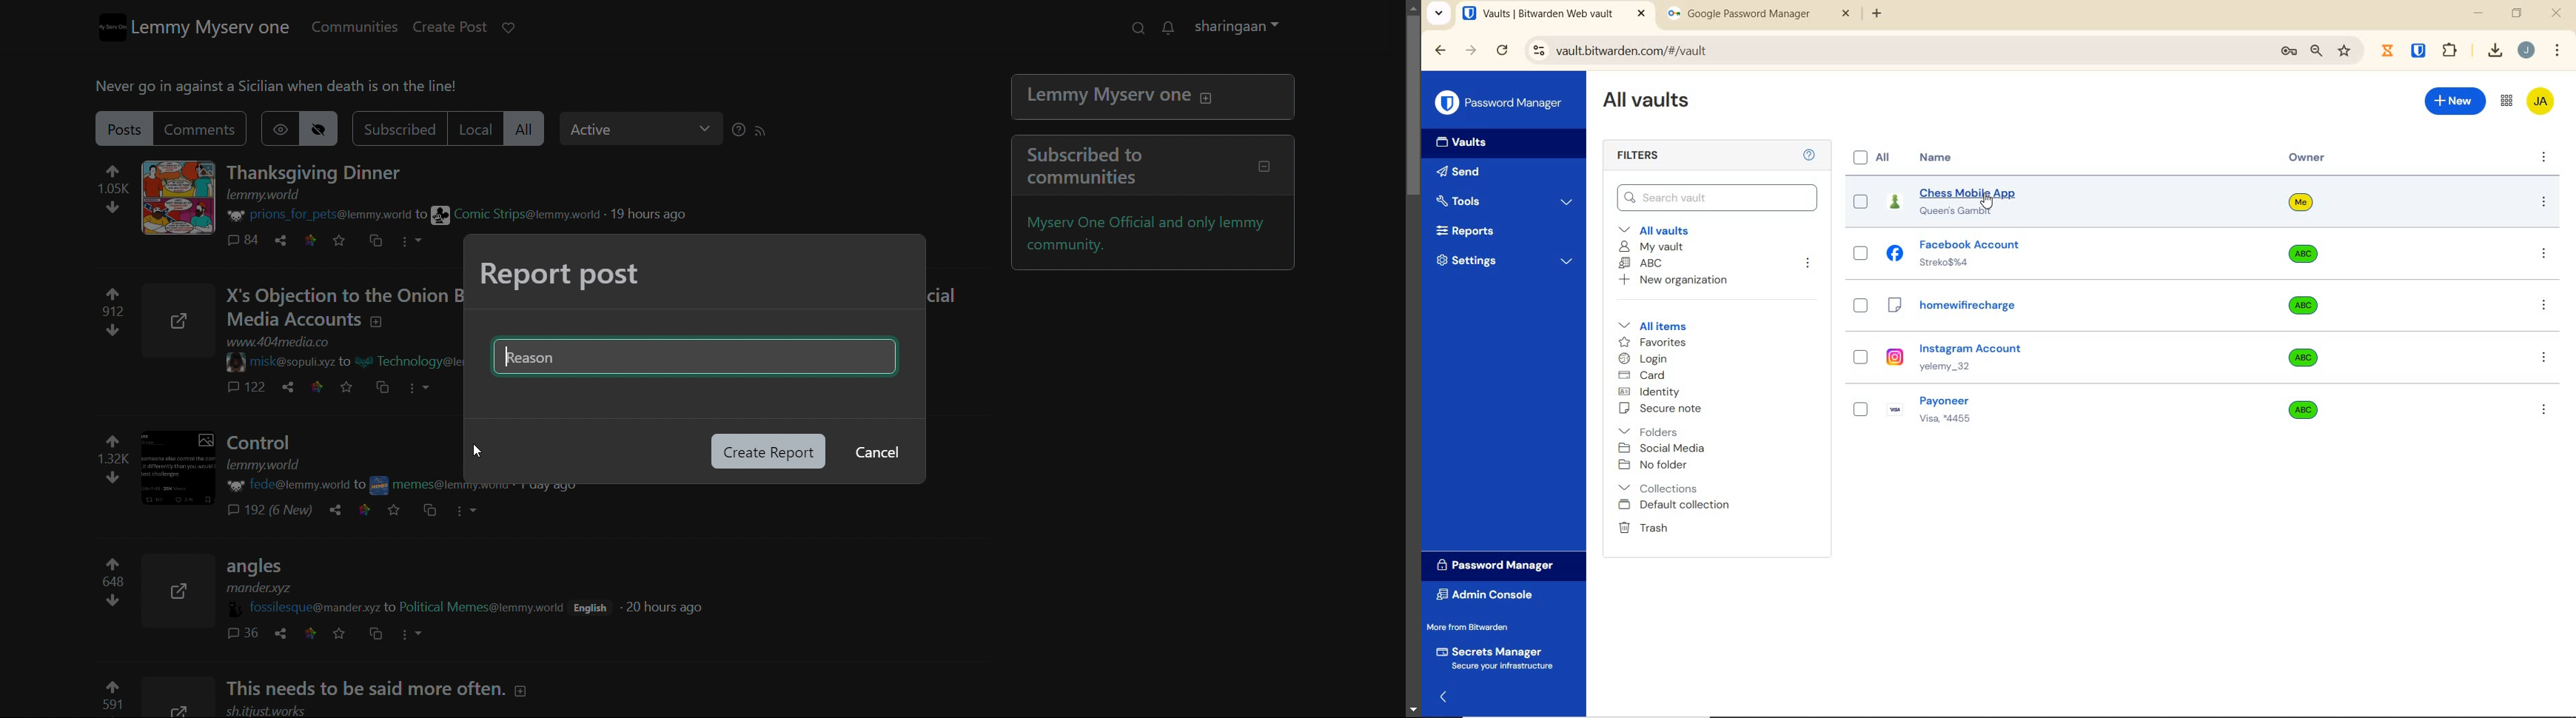  I want to click on Visa, "4455, so click(1955, 422).